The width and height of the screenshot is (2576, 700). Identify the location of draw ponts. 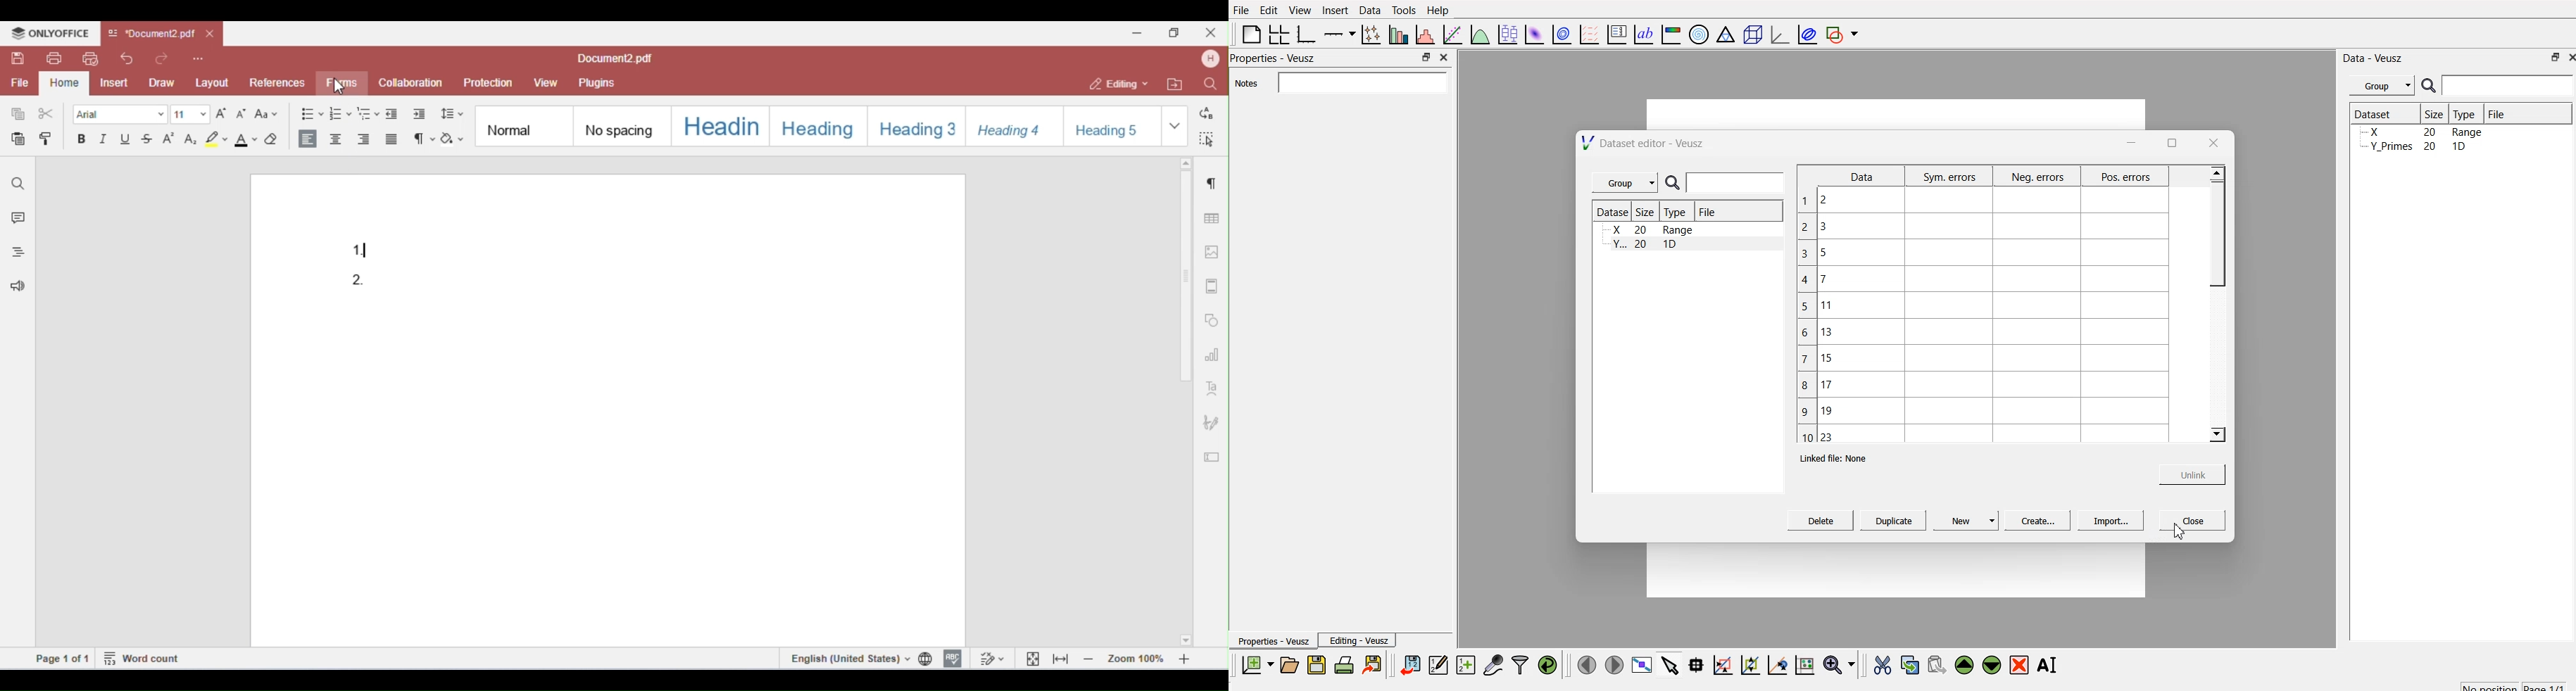
(1749, 665).